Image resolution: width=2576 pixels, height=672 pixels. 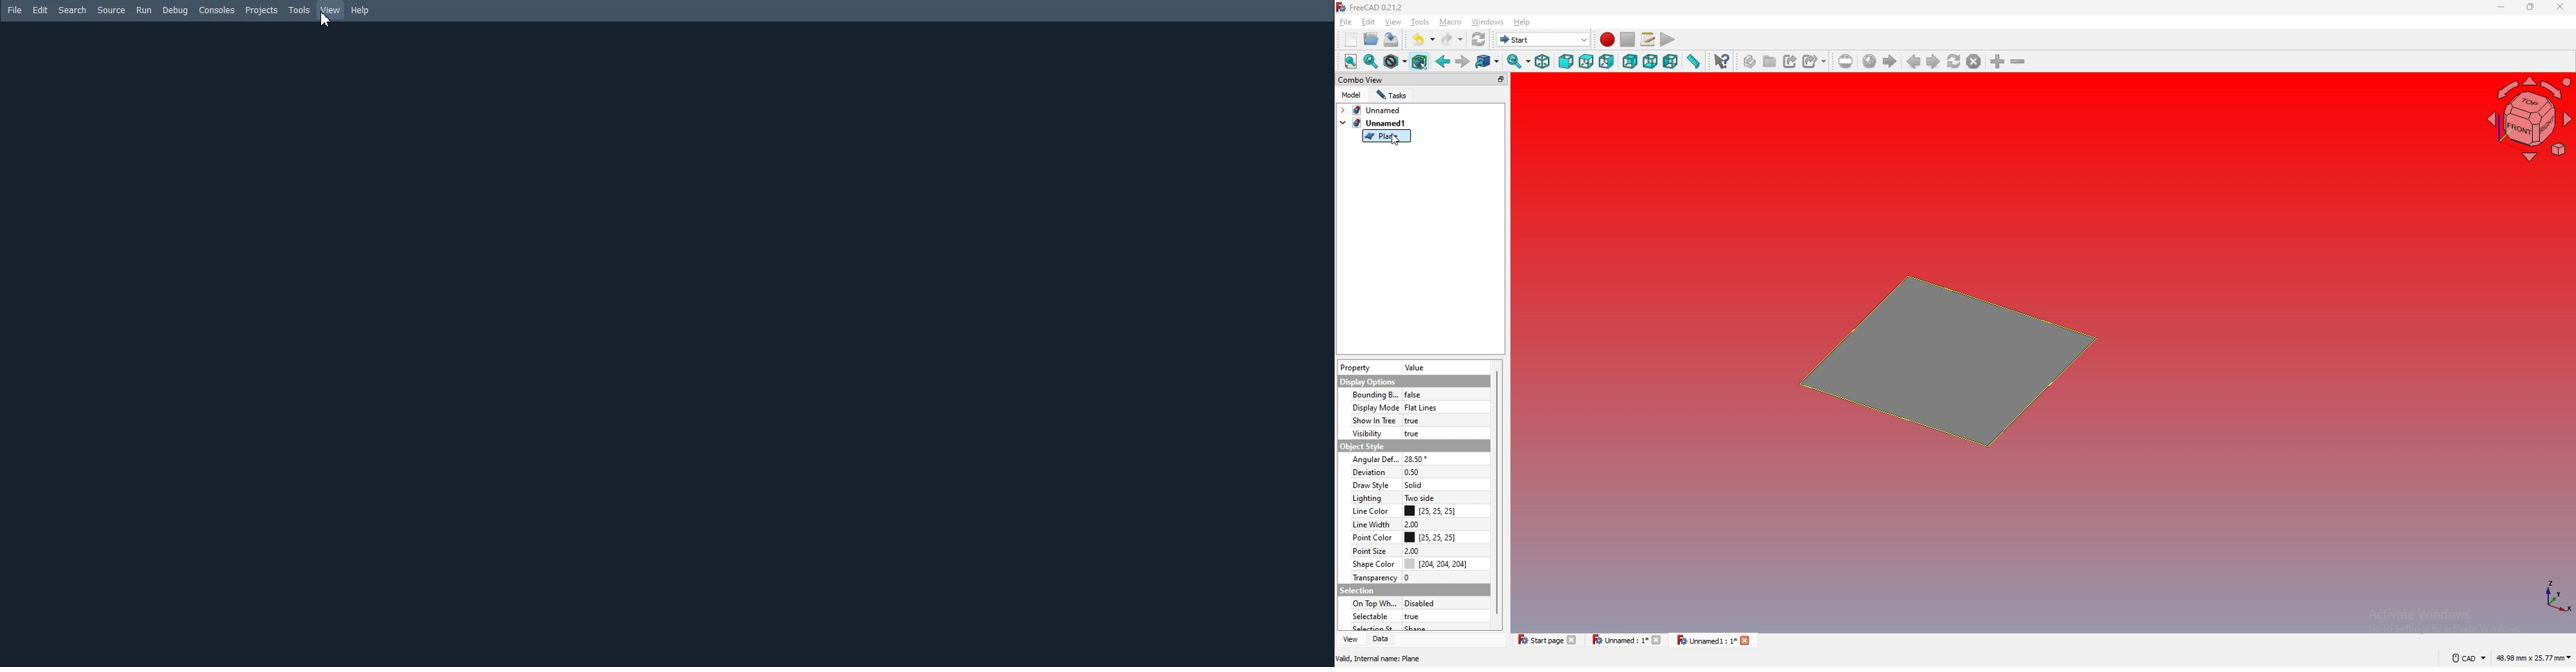 What do you see at coordinates (1693, 61) in the screenshot?
I see `measure distance` at bounding box center [1693, 61].